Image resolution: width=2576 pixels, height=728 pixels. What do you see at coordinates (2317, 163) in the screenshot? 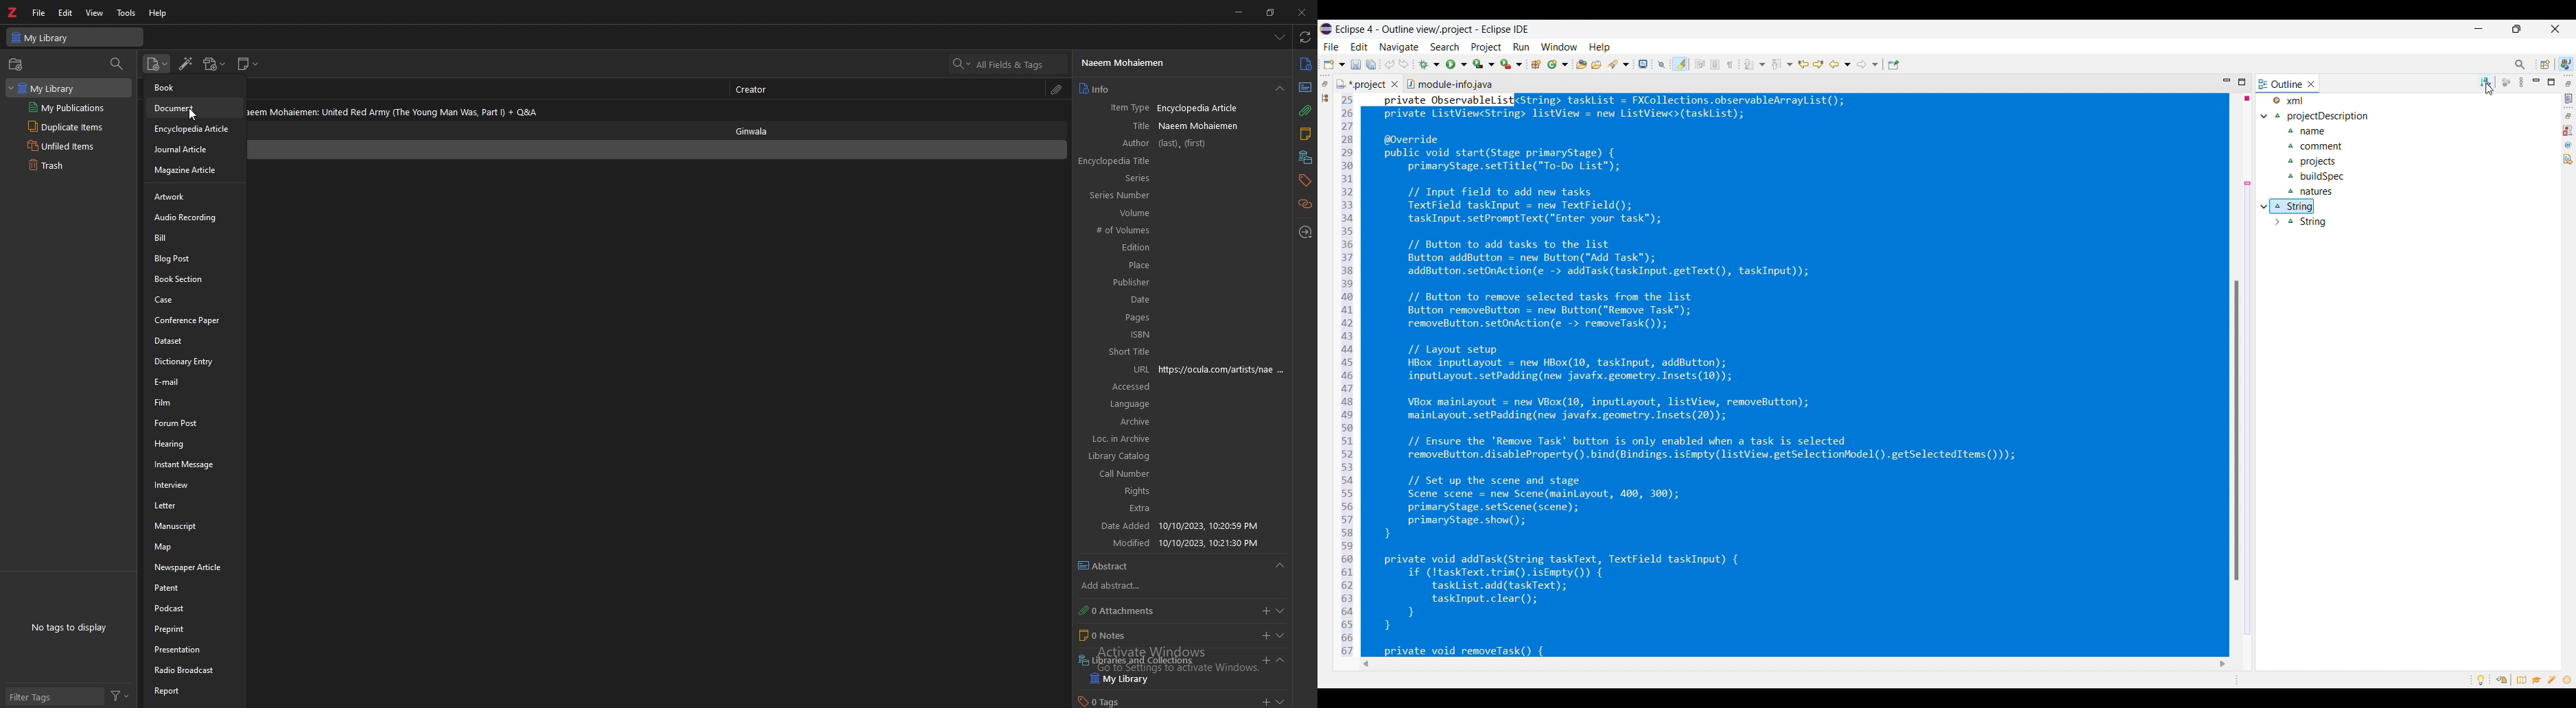
I see `projects` at bounding box center [2317, 163].